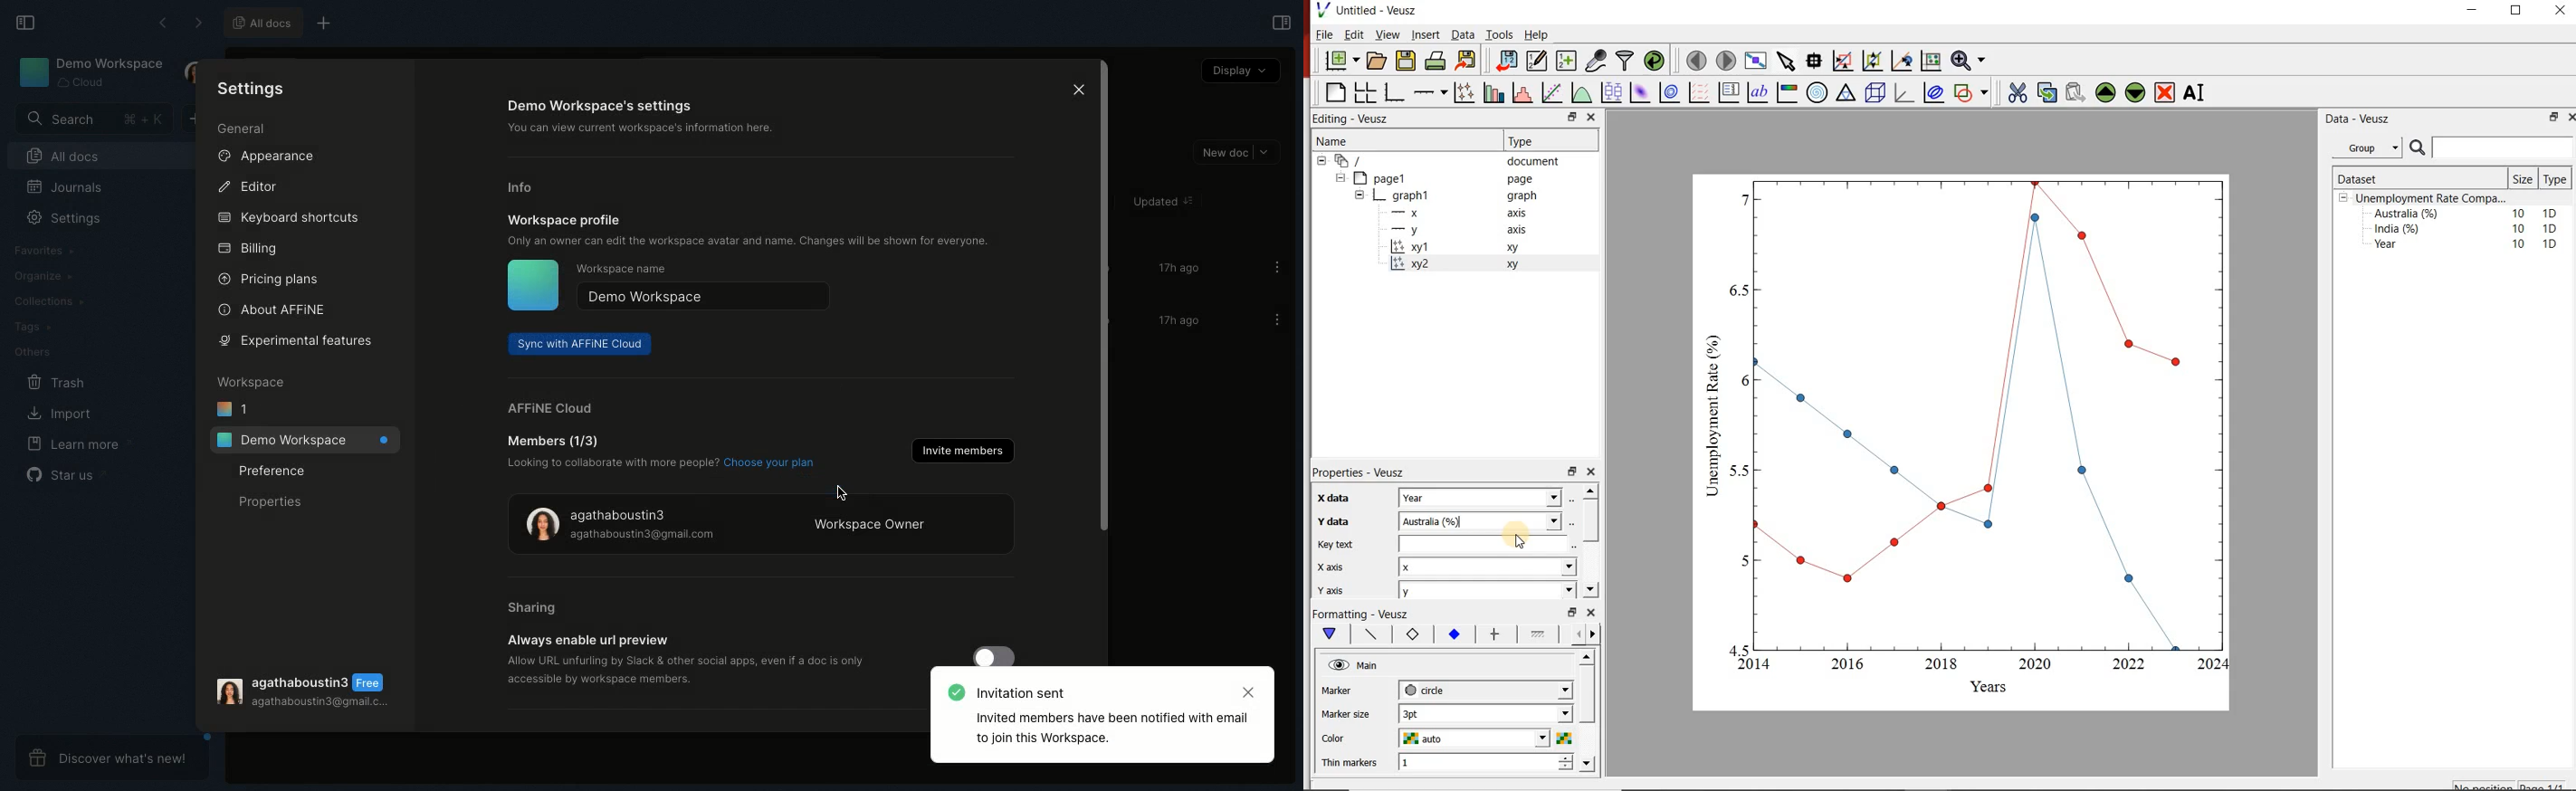 This screenshot has width=2576, height=812. I want to click on Demo workspace, so click(91, 72).